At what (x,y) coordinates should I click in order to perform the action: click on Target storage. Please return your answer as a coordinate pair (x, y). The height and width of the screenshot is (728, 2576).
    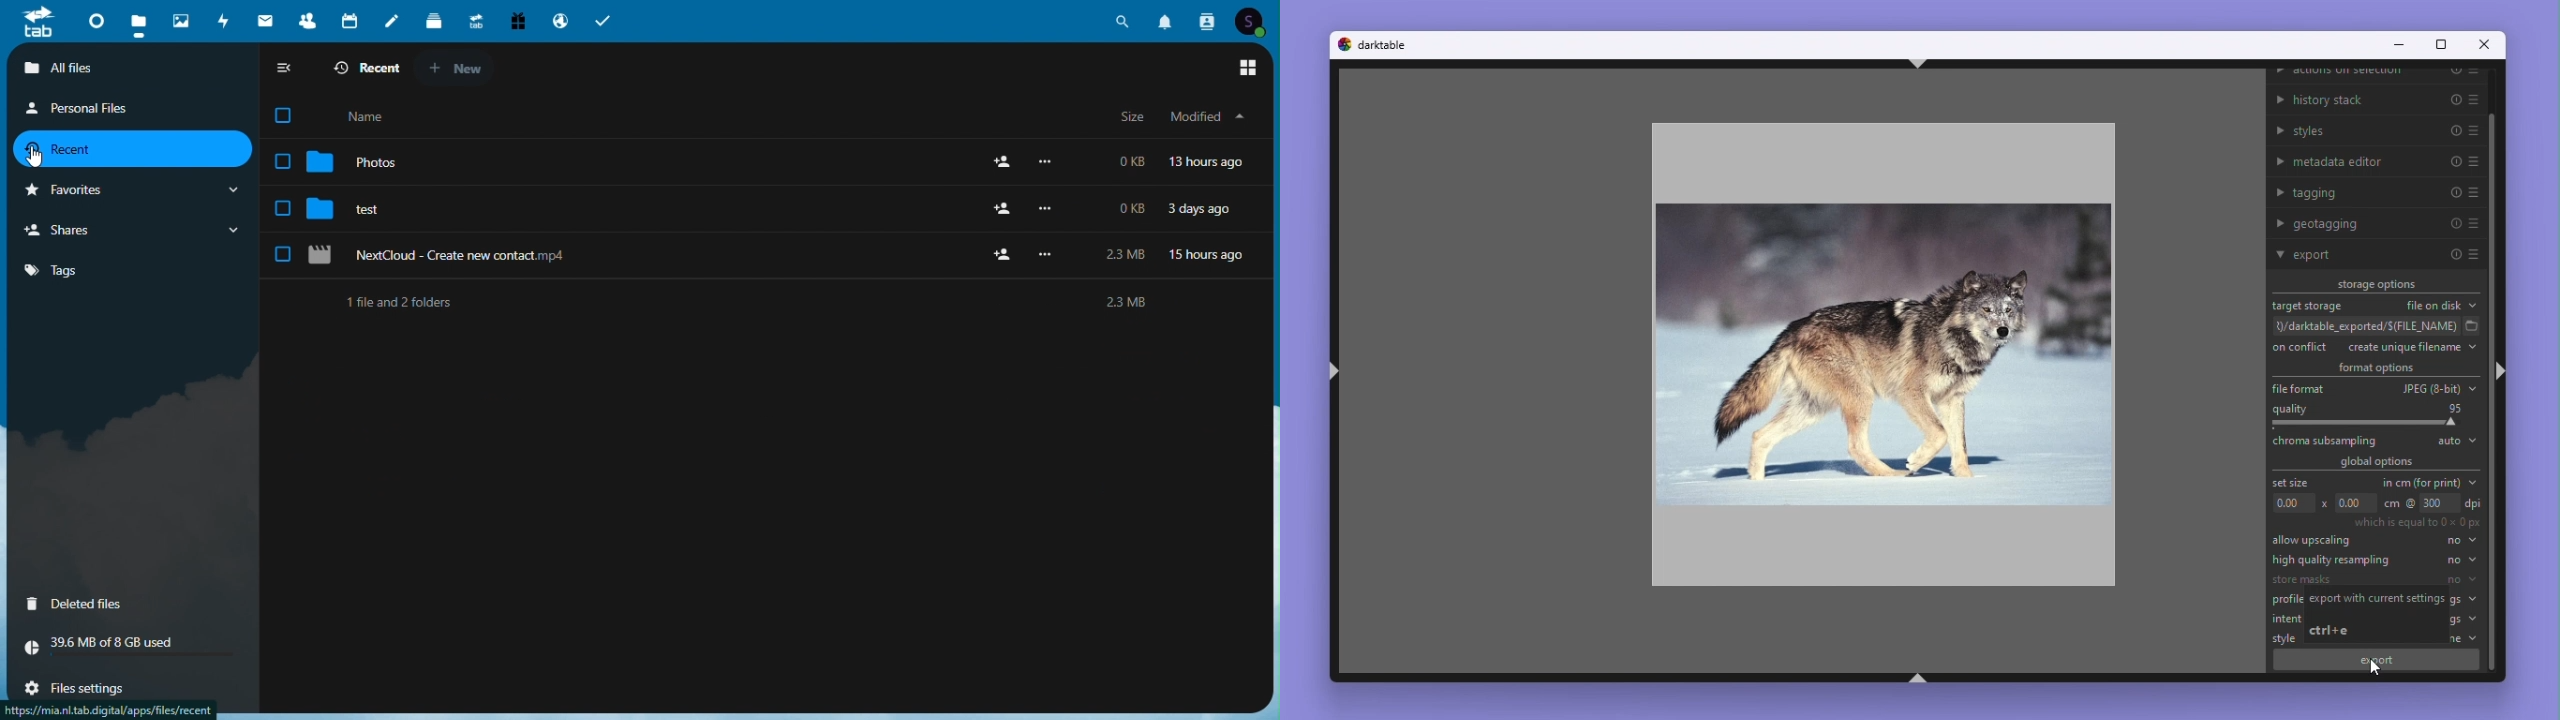
    Looking at the image, I should click on (2306, 306).